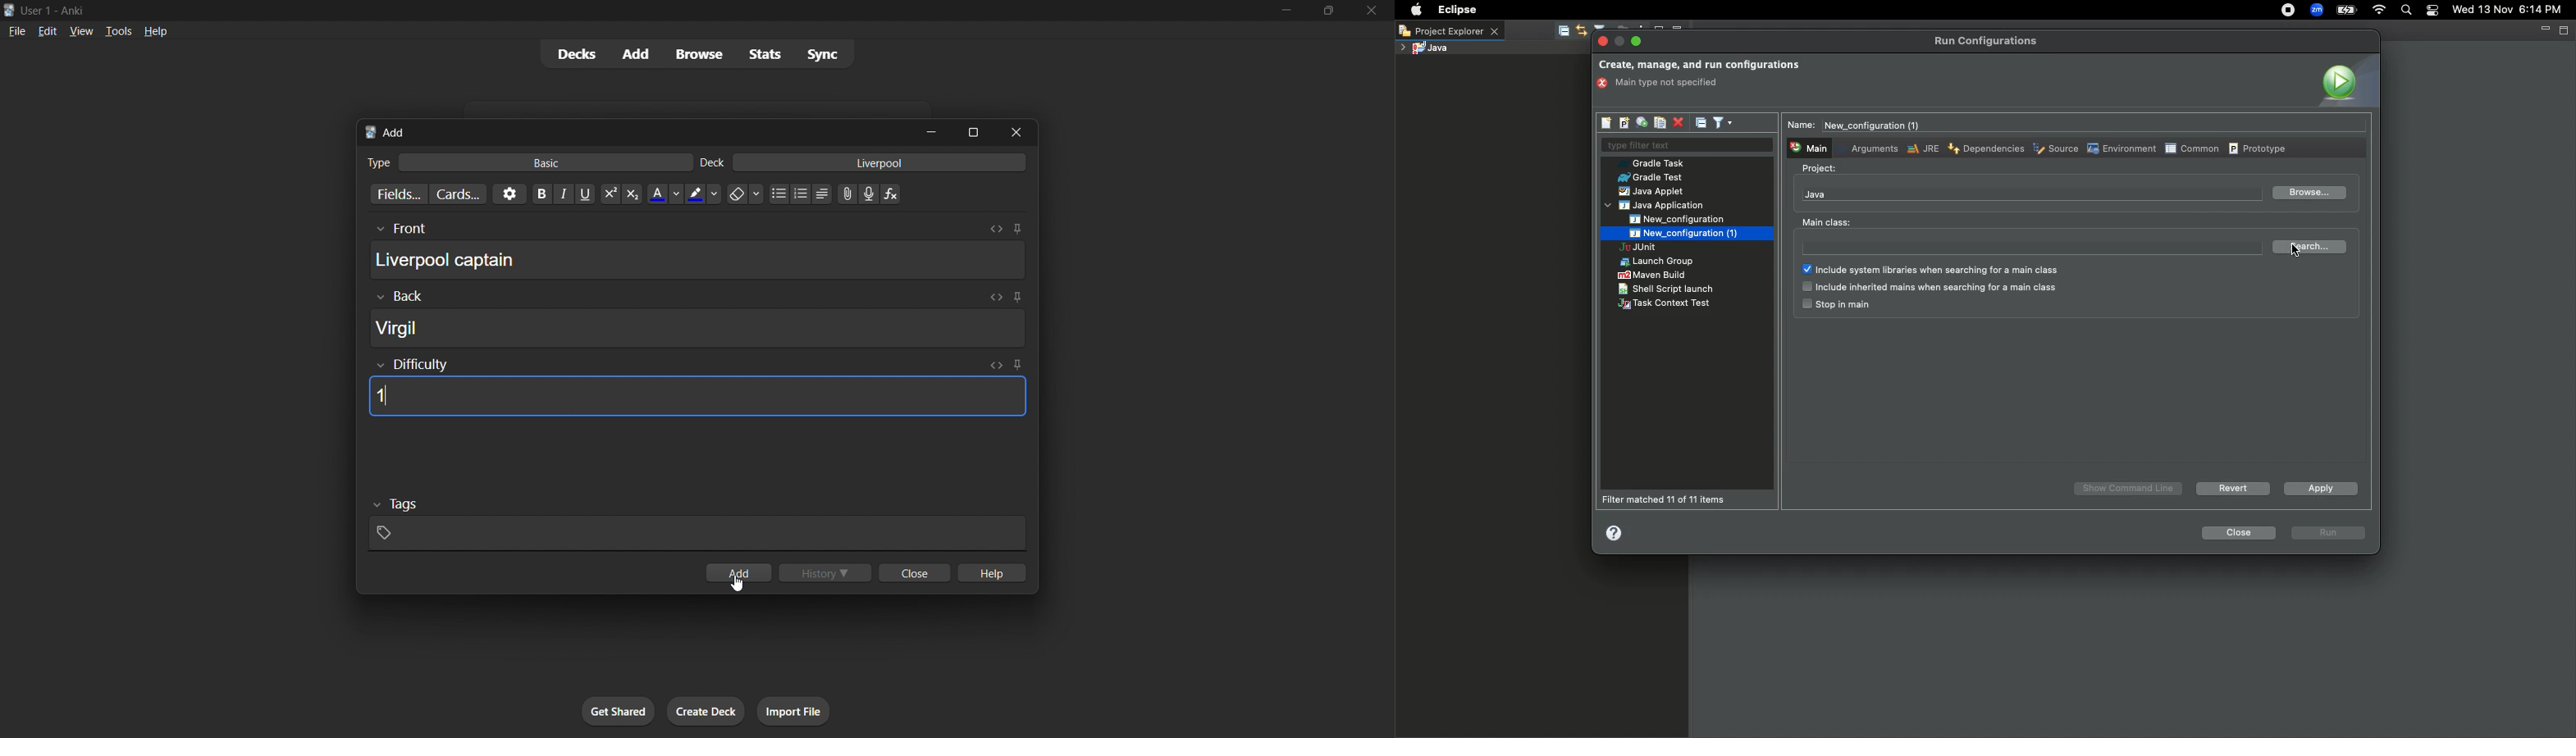 The height and width of the screenshot is (756, 2576). What do you see at coordinates (575, 54) in the screenshot?
I see `decks` at bounding box center [575, 54].